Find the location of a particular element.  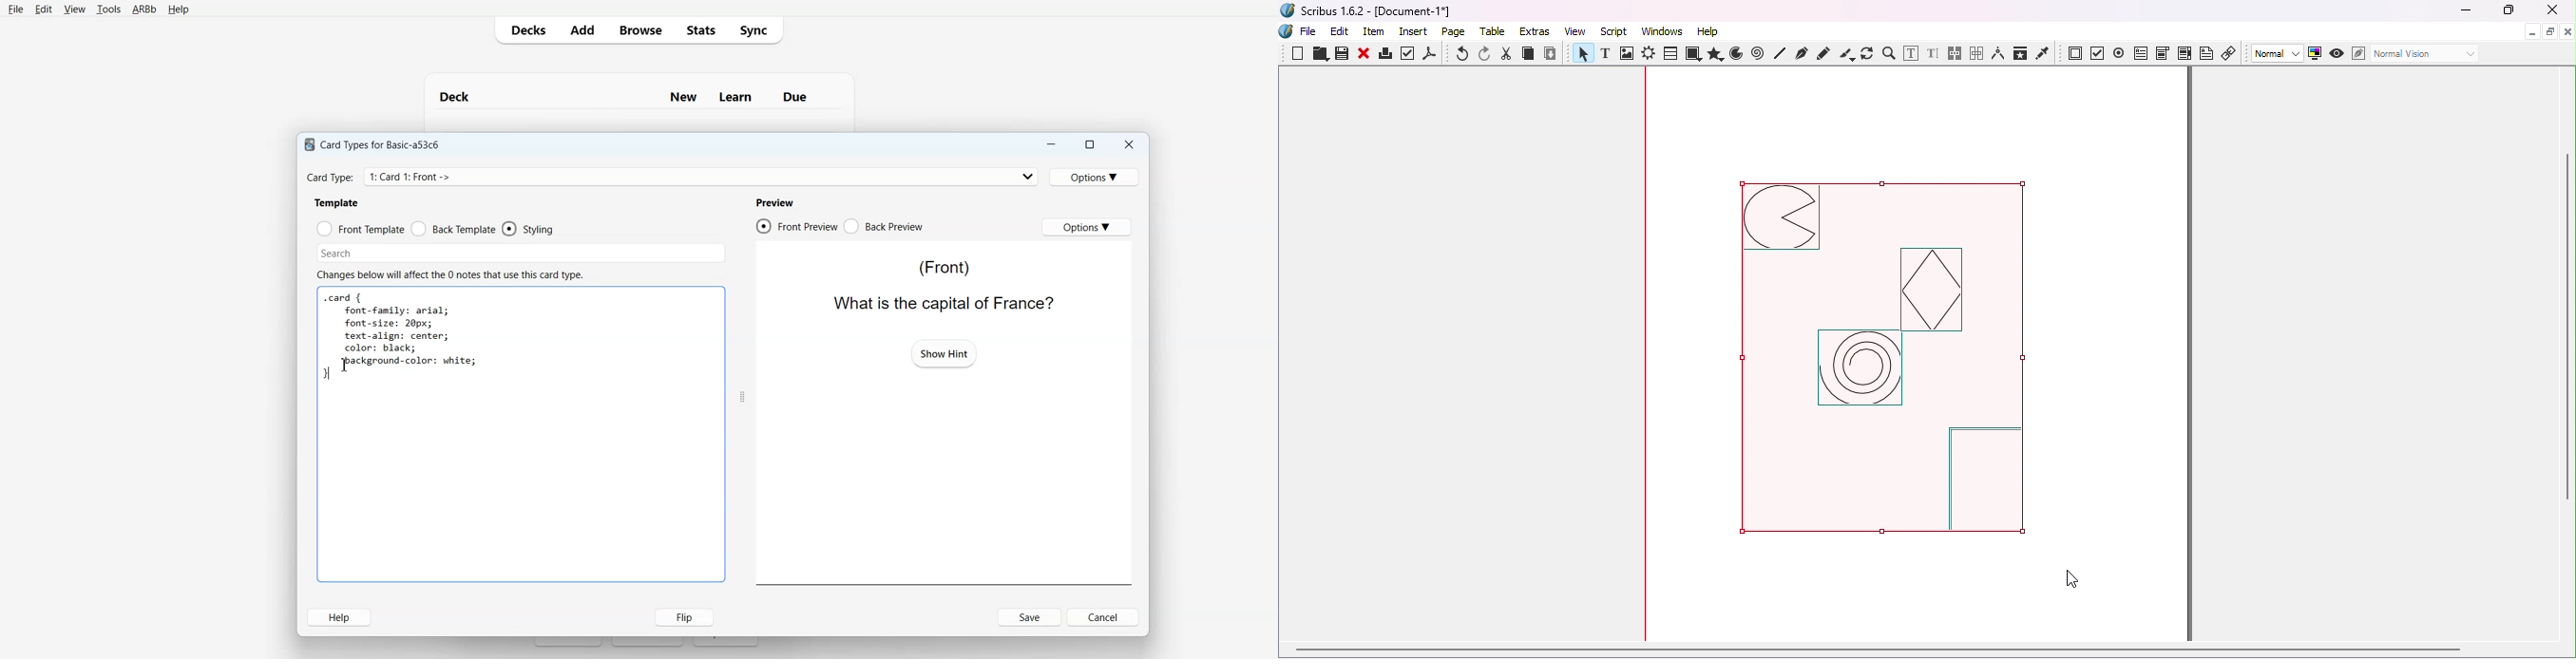

Extras is located at coordinates (1537, 31).